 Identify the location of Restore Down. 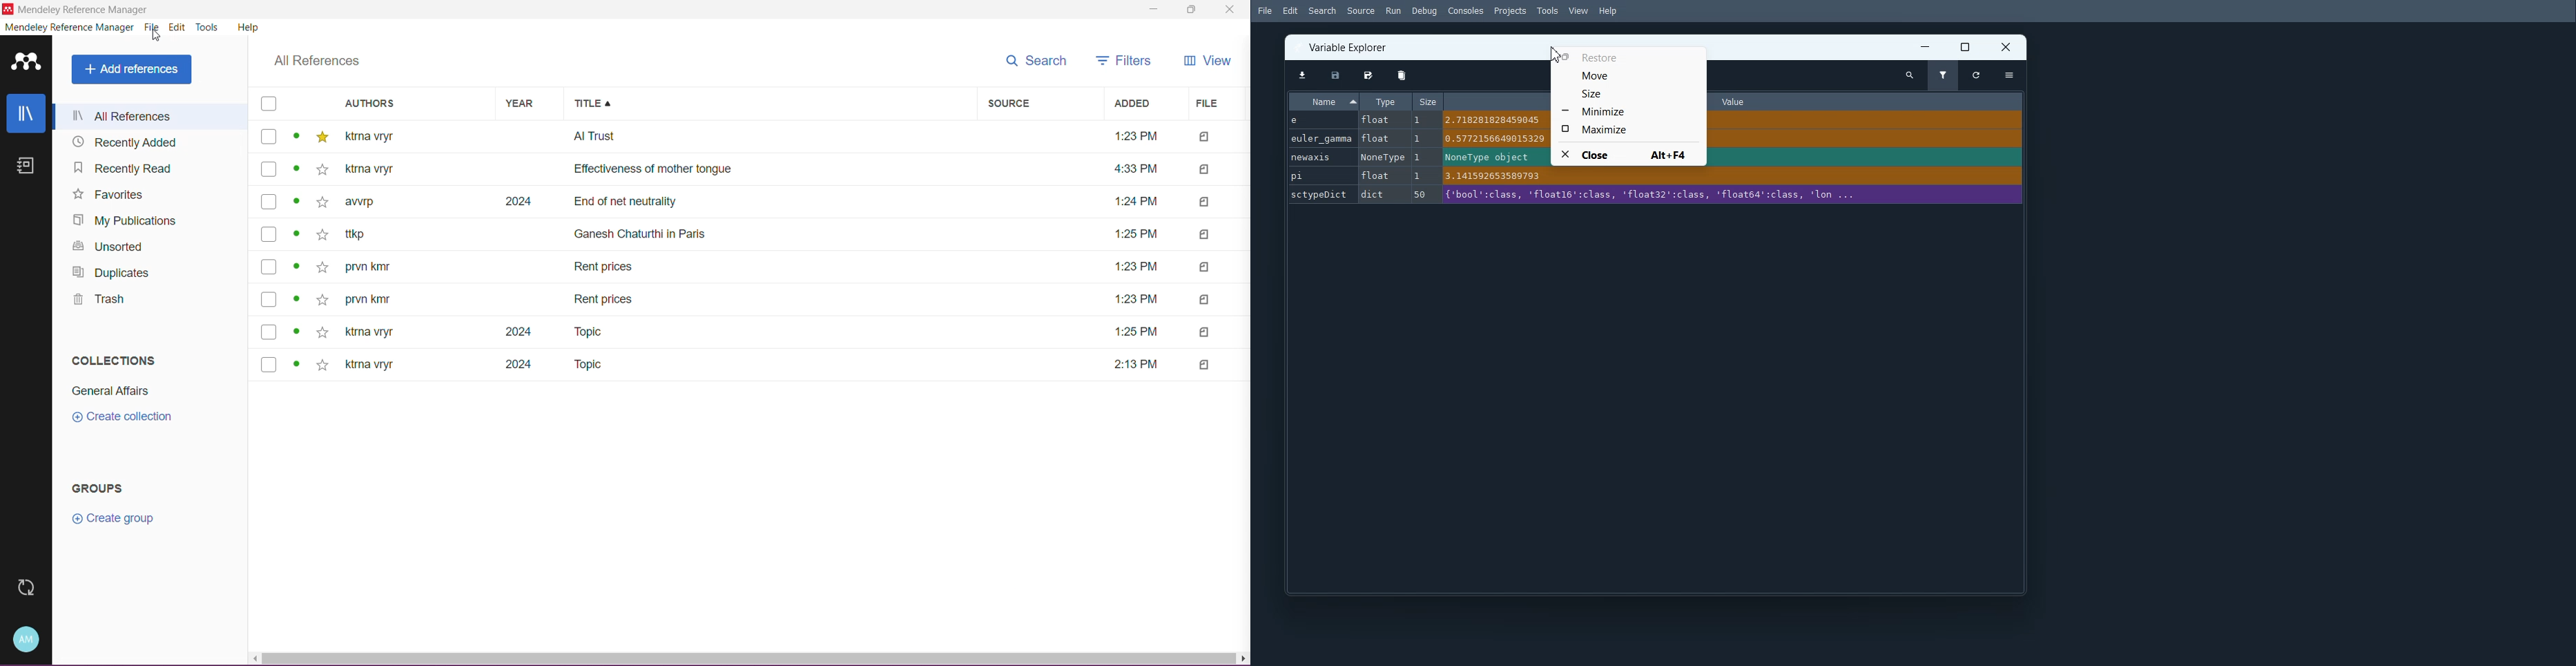
(1190, 10).